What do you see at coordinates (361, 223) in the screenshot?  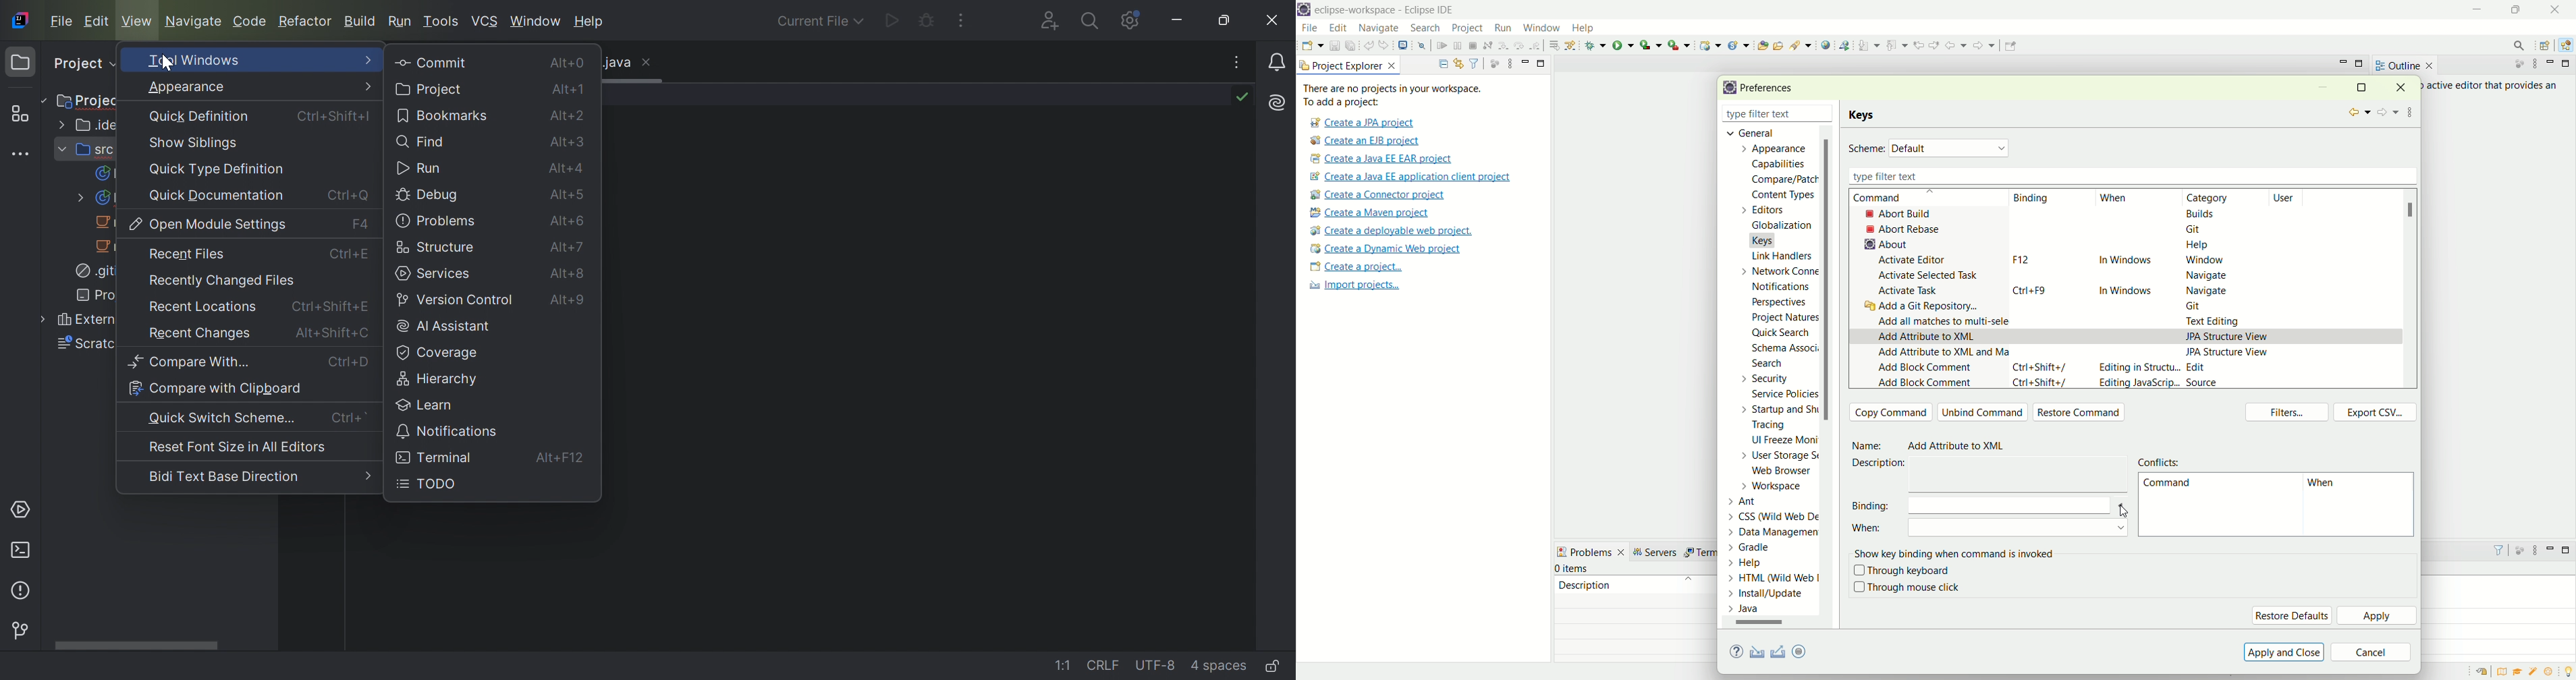 I see `F4` at bounding box center [361, 223].